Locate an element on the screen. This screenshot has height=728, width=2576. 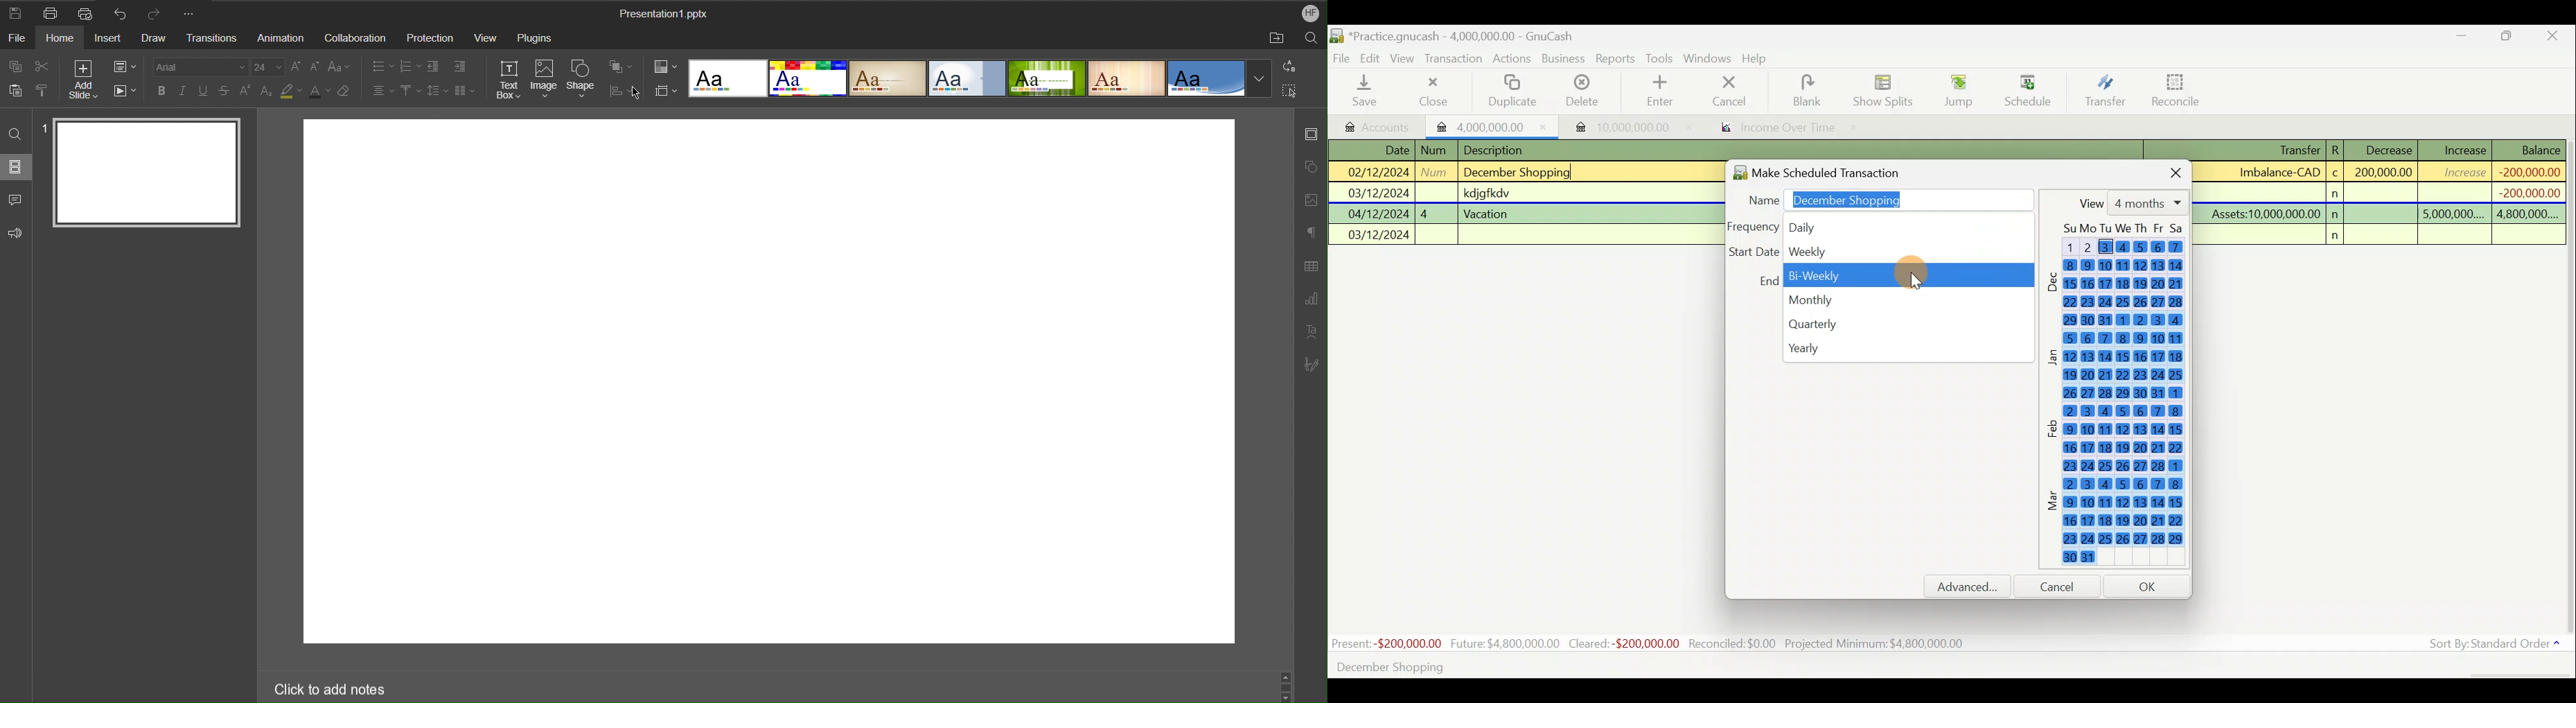
Find is located at coordinates (17, 132).